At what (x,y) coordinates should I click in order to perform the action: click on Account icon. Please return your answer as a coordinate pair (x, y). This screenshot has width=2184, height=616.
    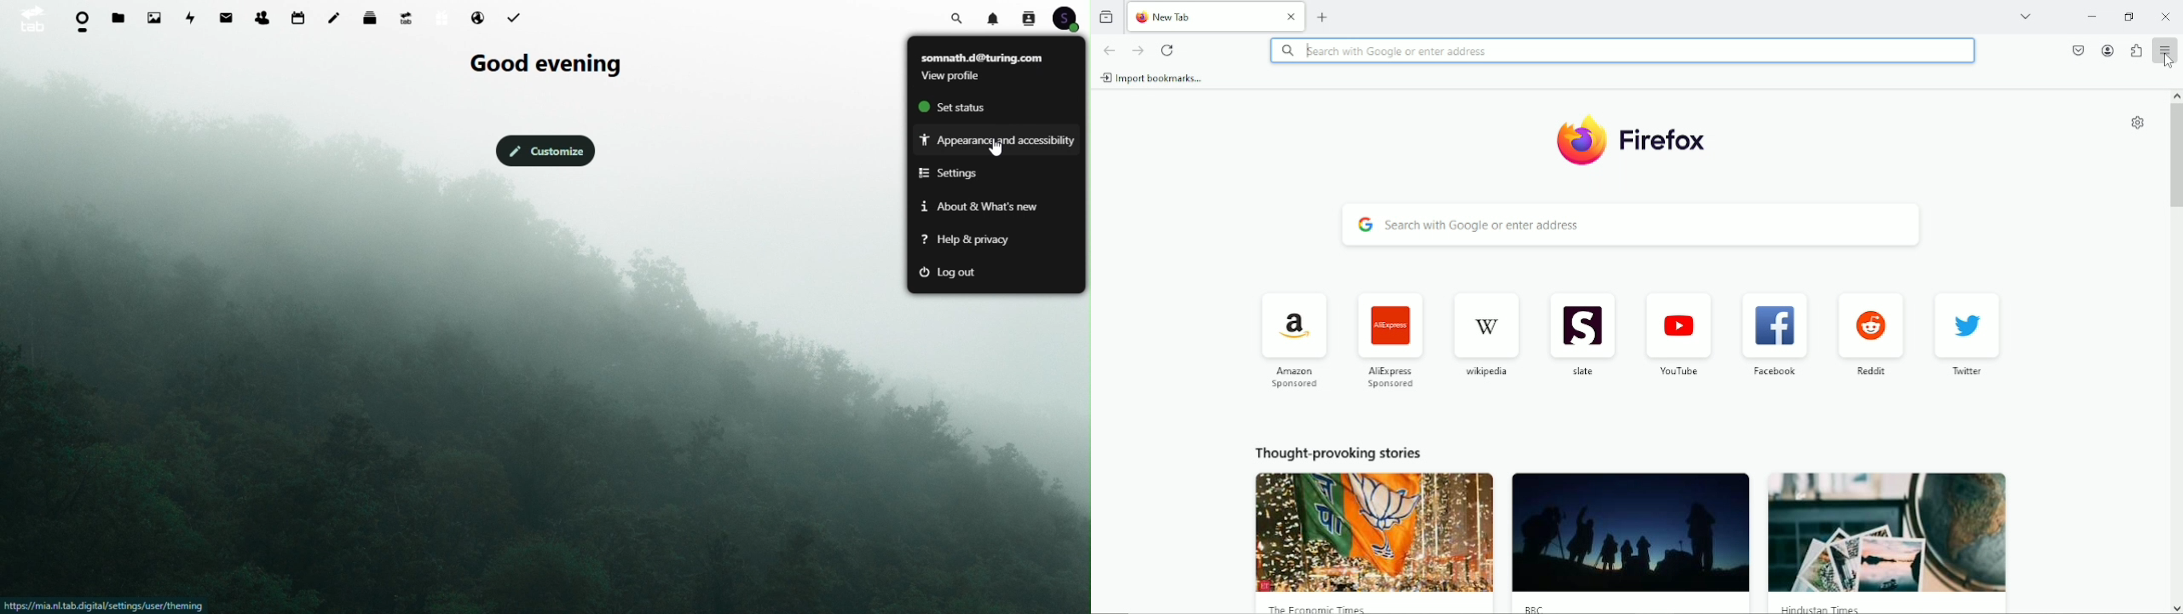
    Looking at the image, I should click on (1071, 18).